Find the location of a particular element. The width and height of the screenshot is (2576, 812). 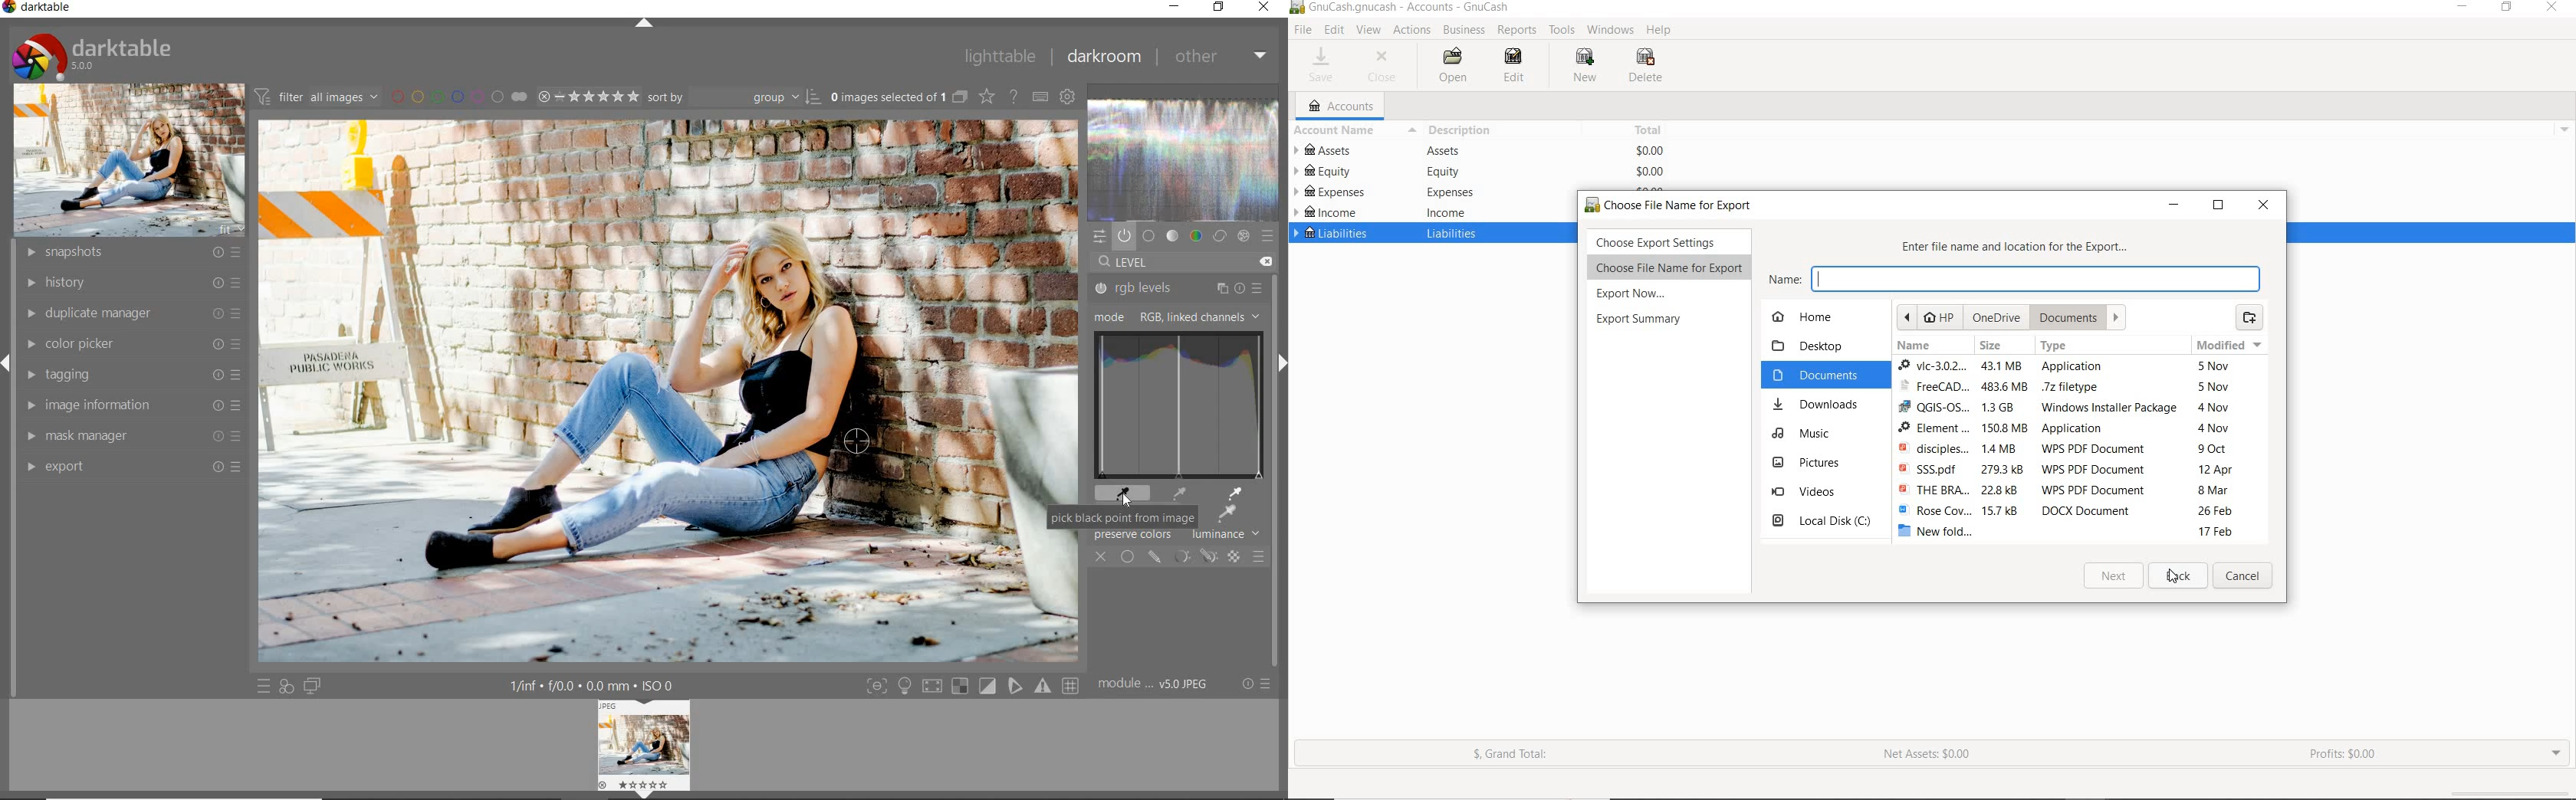

export now... is located at coordinates (1635, 293).